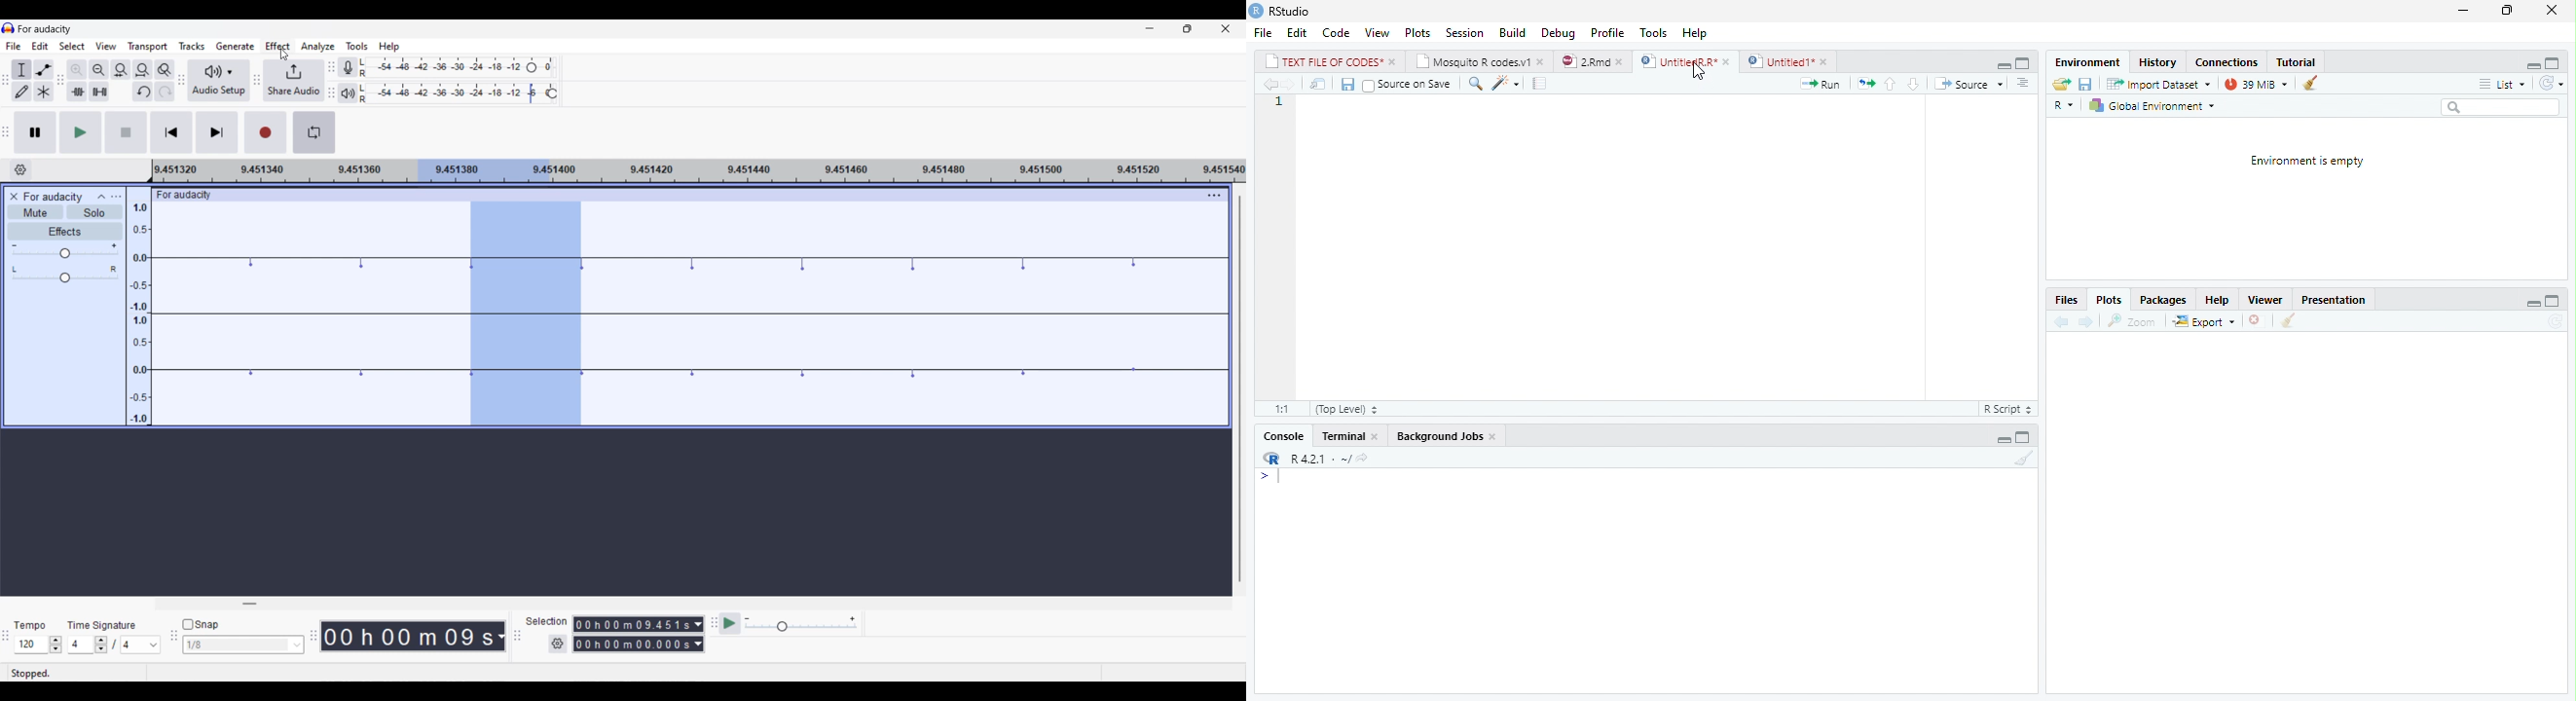 This screenshot has width=2576, height=728. Describe the element at coordinates (249, 604) in the screenshot. I see `Horizontal slide bar` at that location.